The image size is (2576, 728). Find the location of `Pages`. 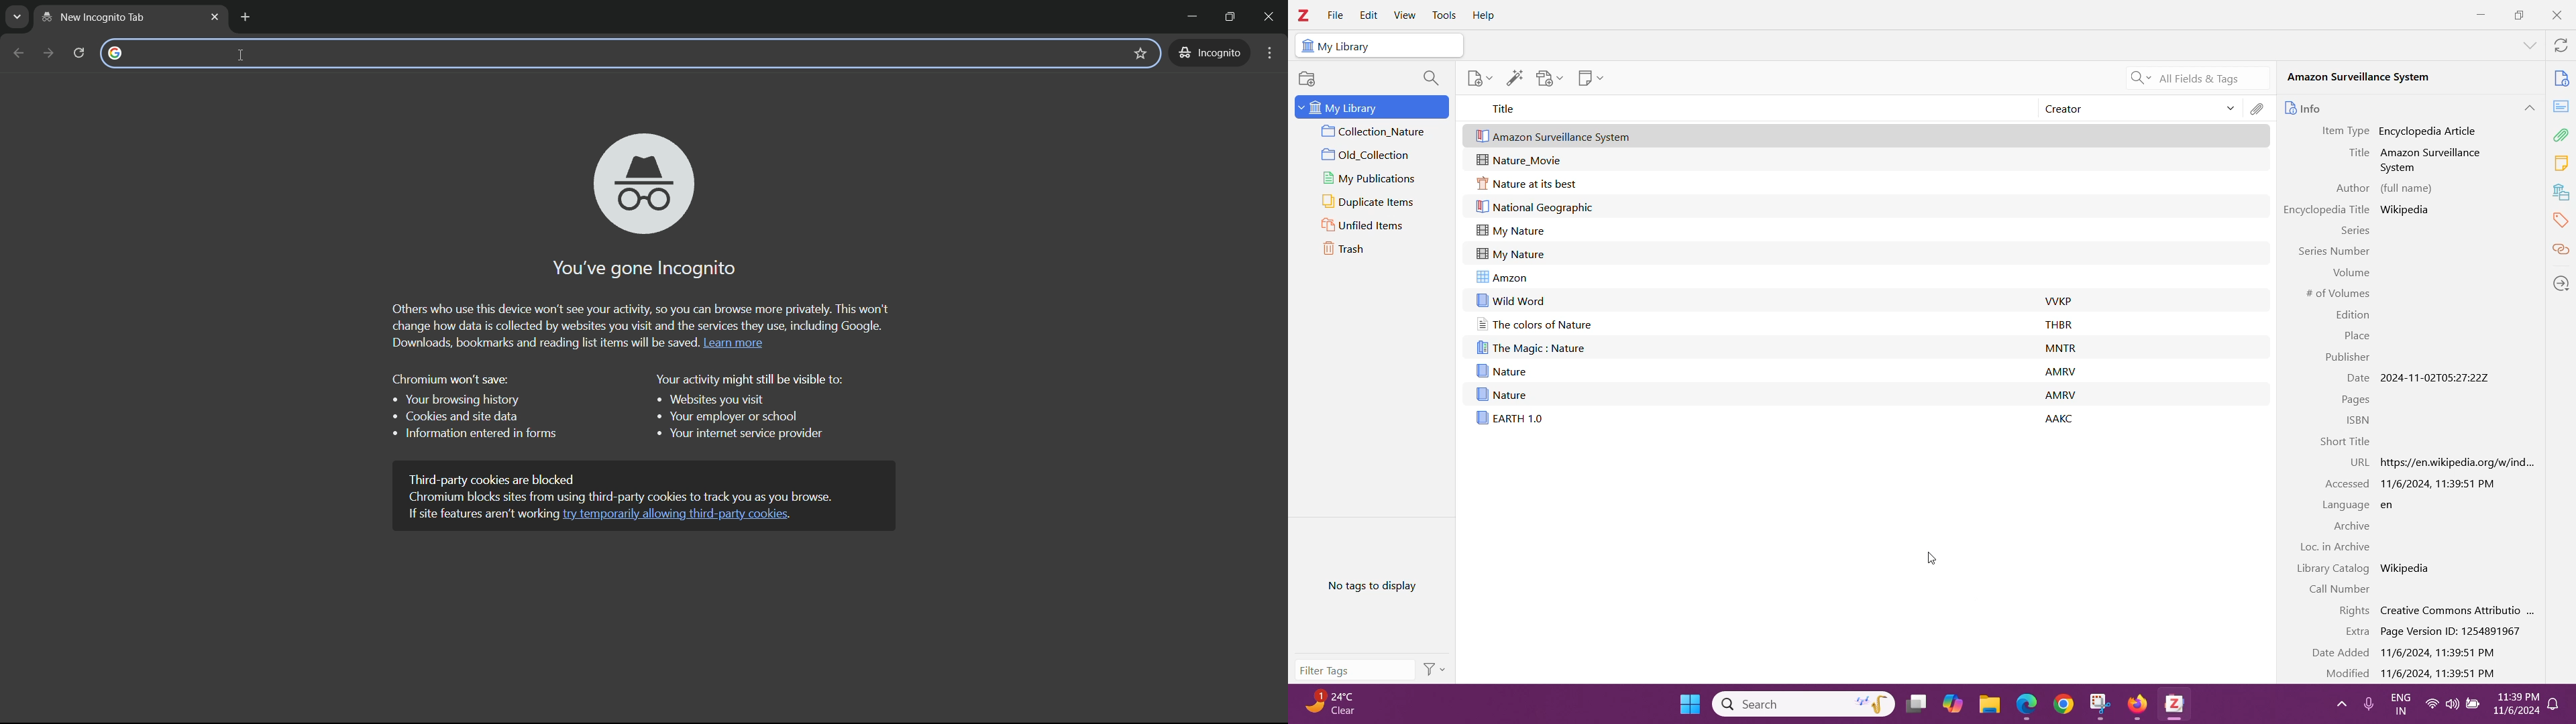

Pages is located at coordinates (2354, 402).